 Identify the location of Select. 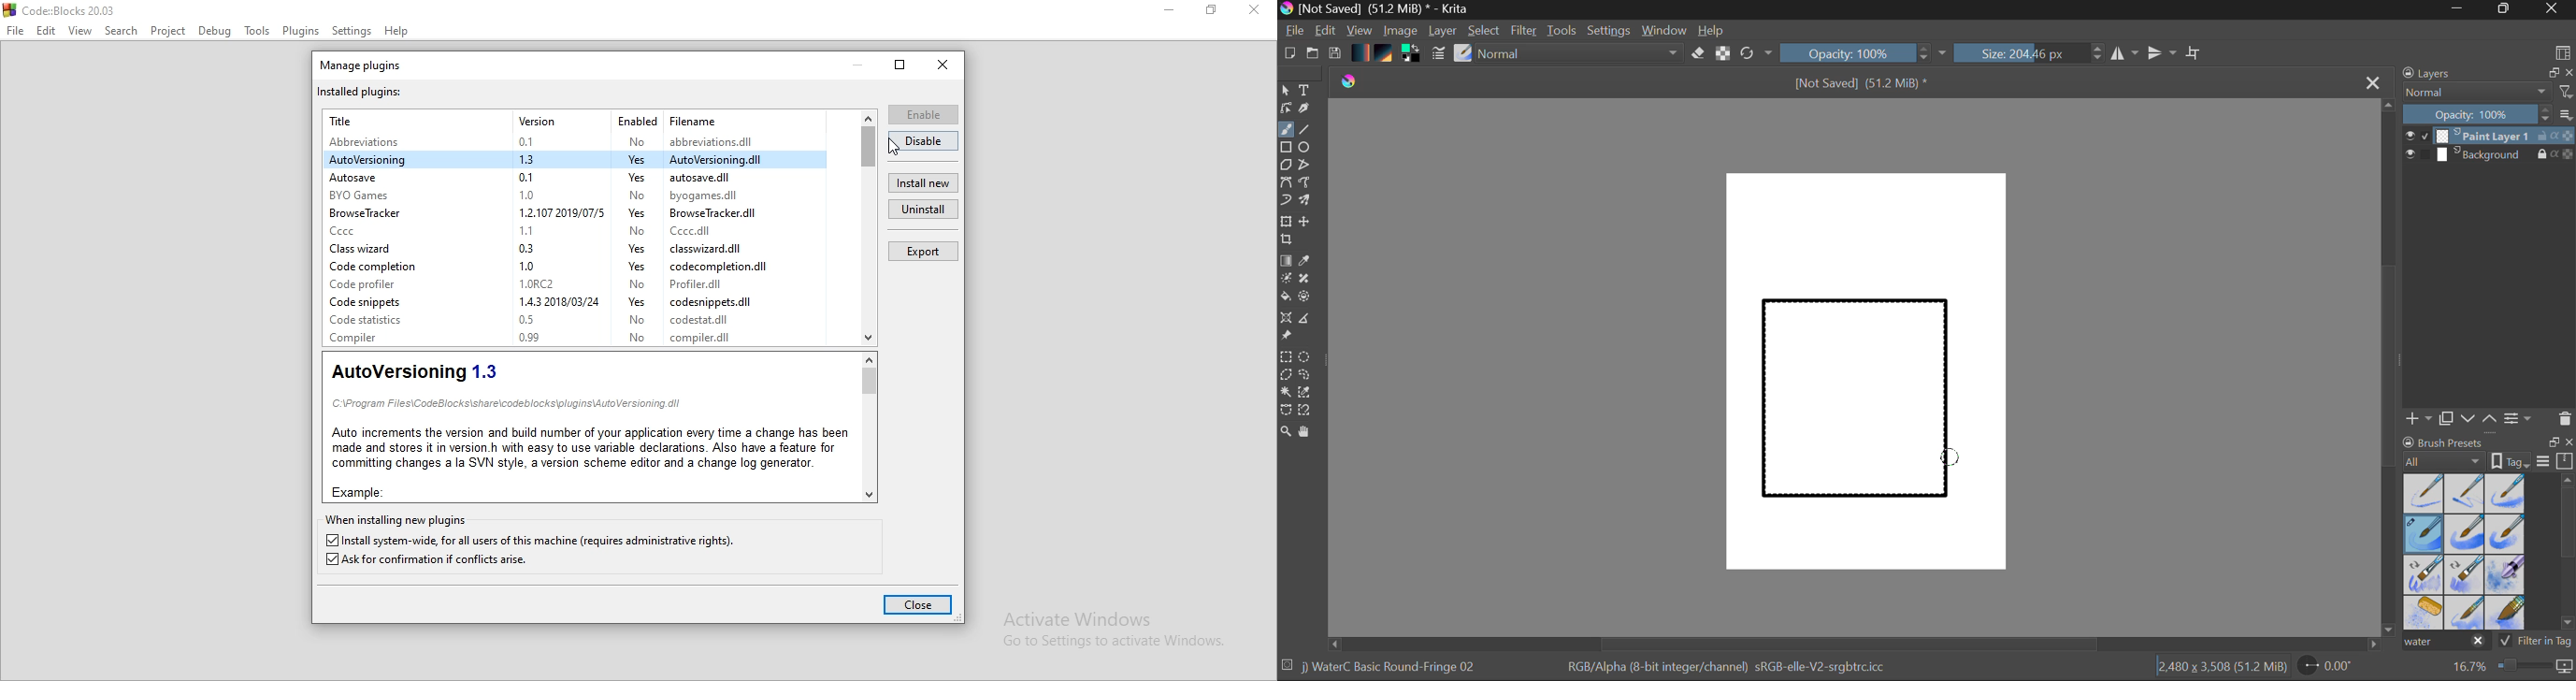
(1485, 31).